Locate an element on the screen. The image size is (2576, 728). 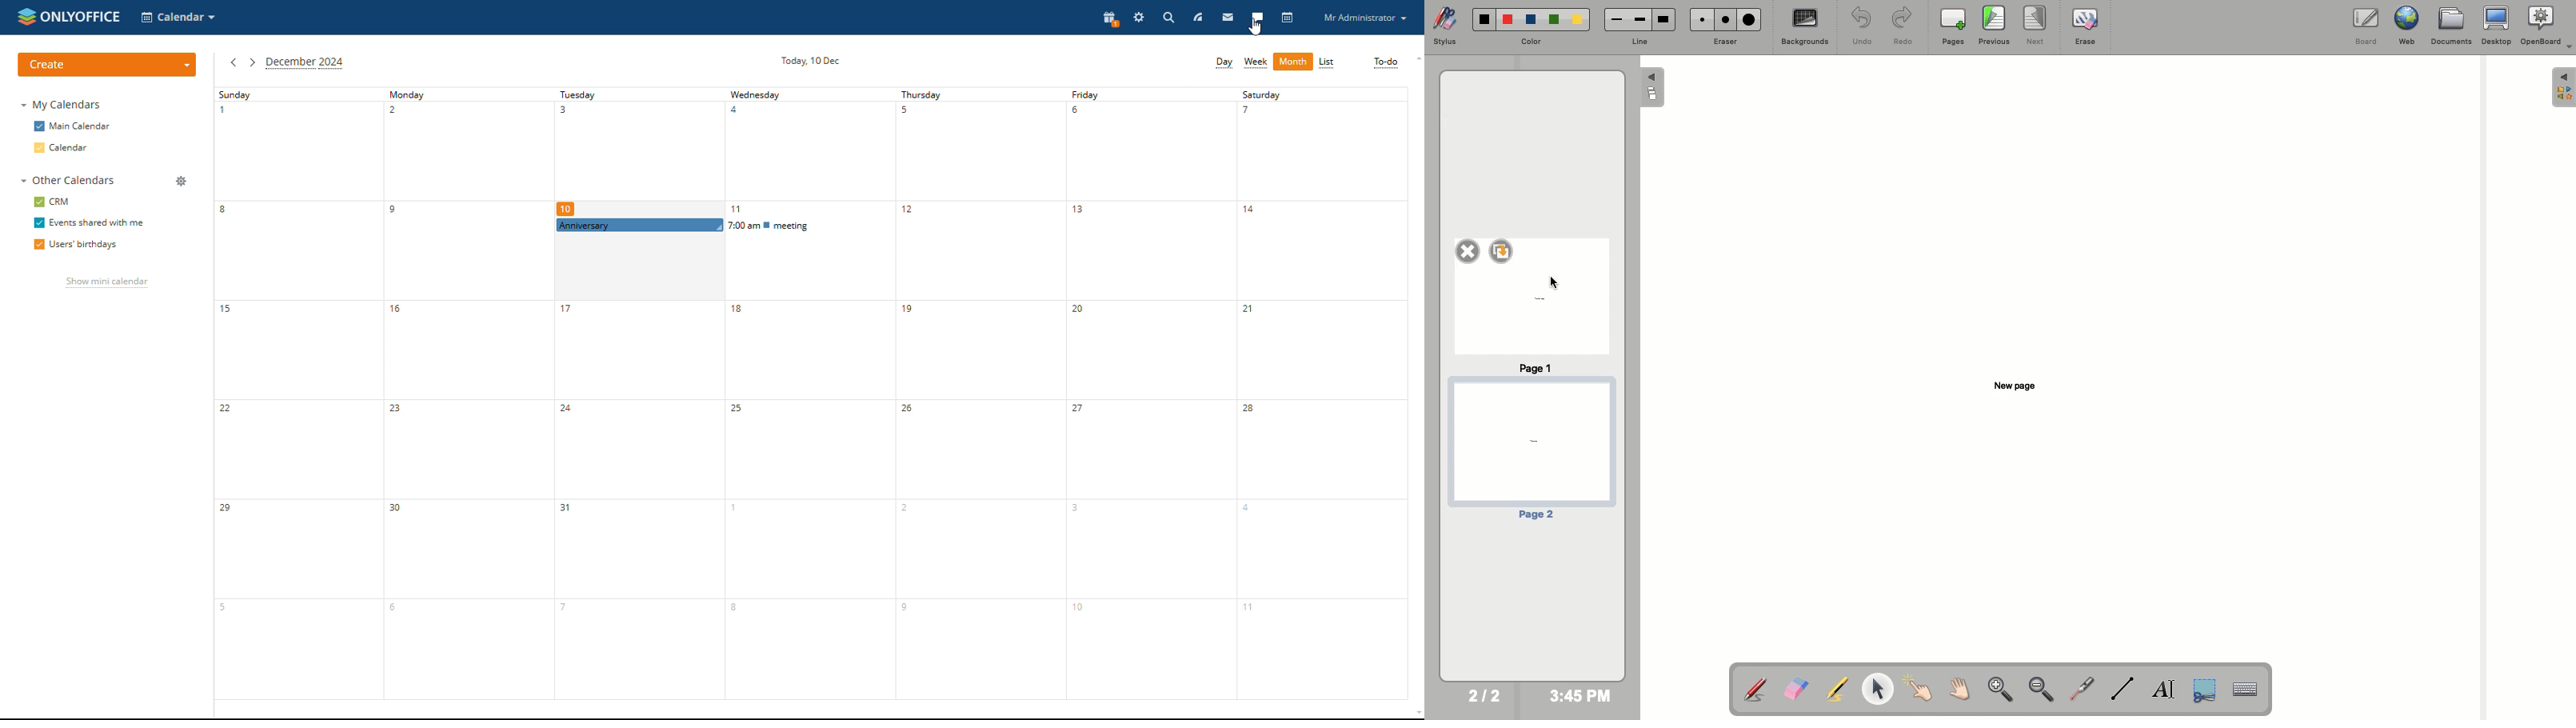
Color 4 is located at coordinates (1554, 19).